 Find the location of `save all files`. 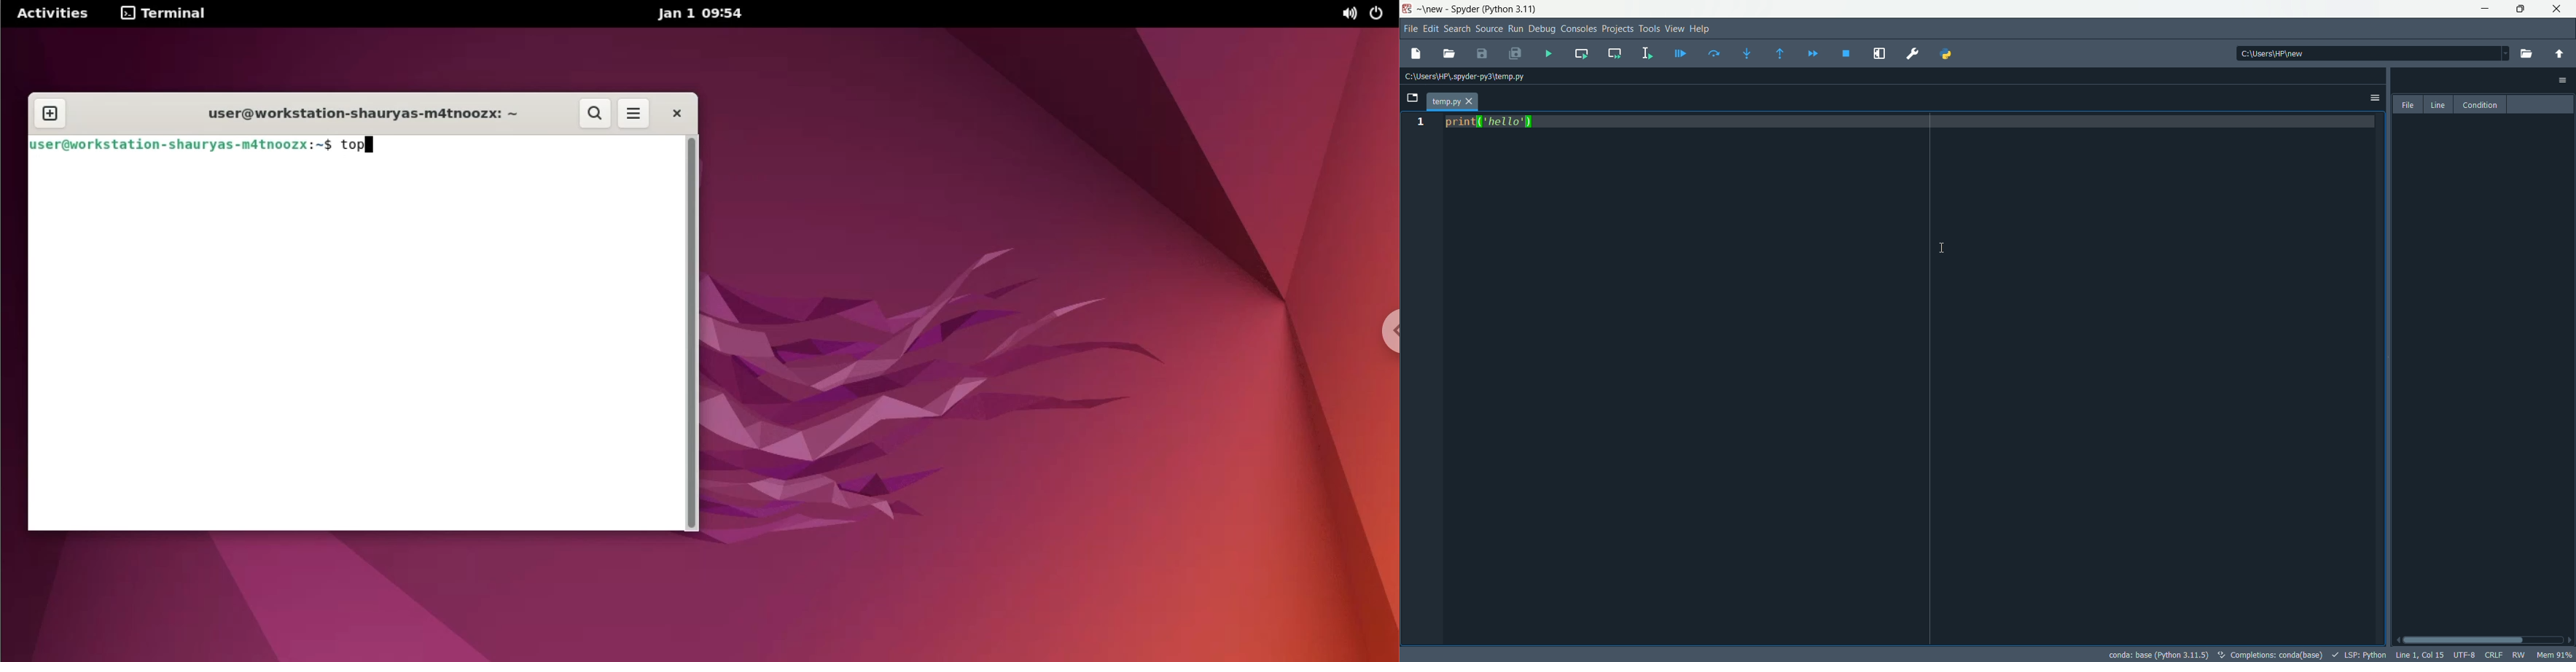

save all files is located at coordinates (1516, 53).